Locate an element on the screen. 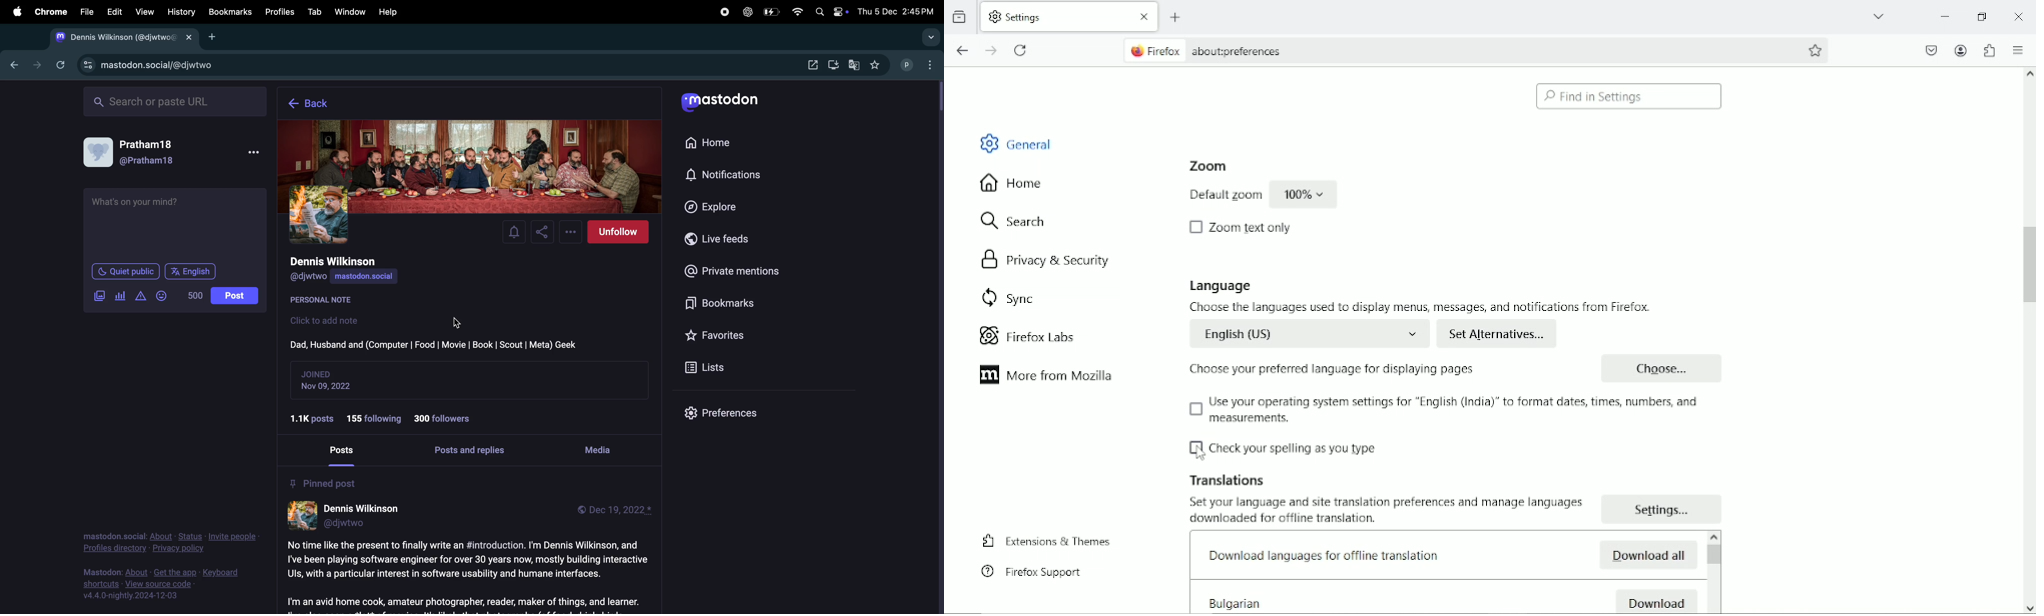 The image size is (2044, 616). forward is located at coordinates (36, 64).